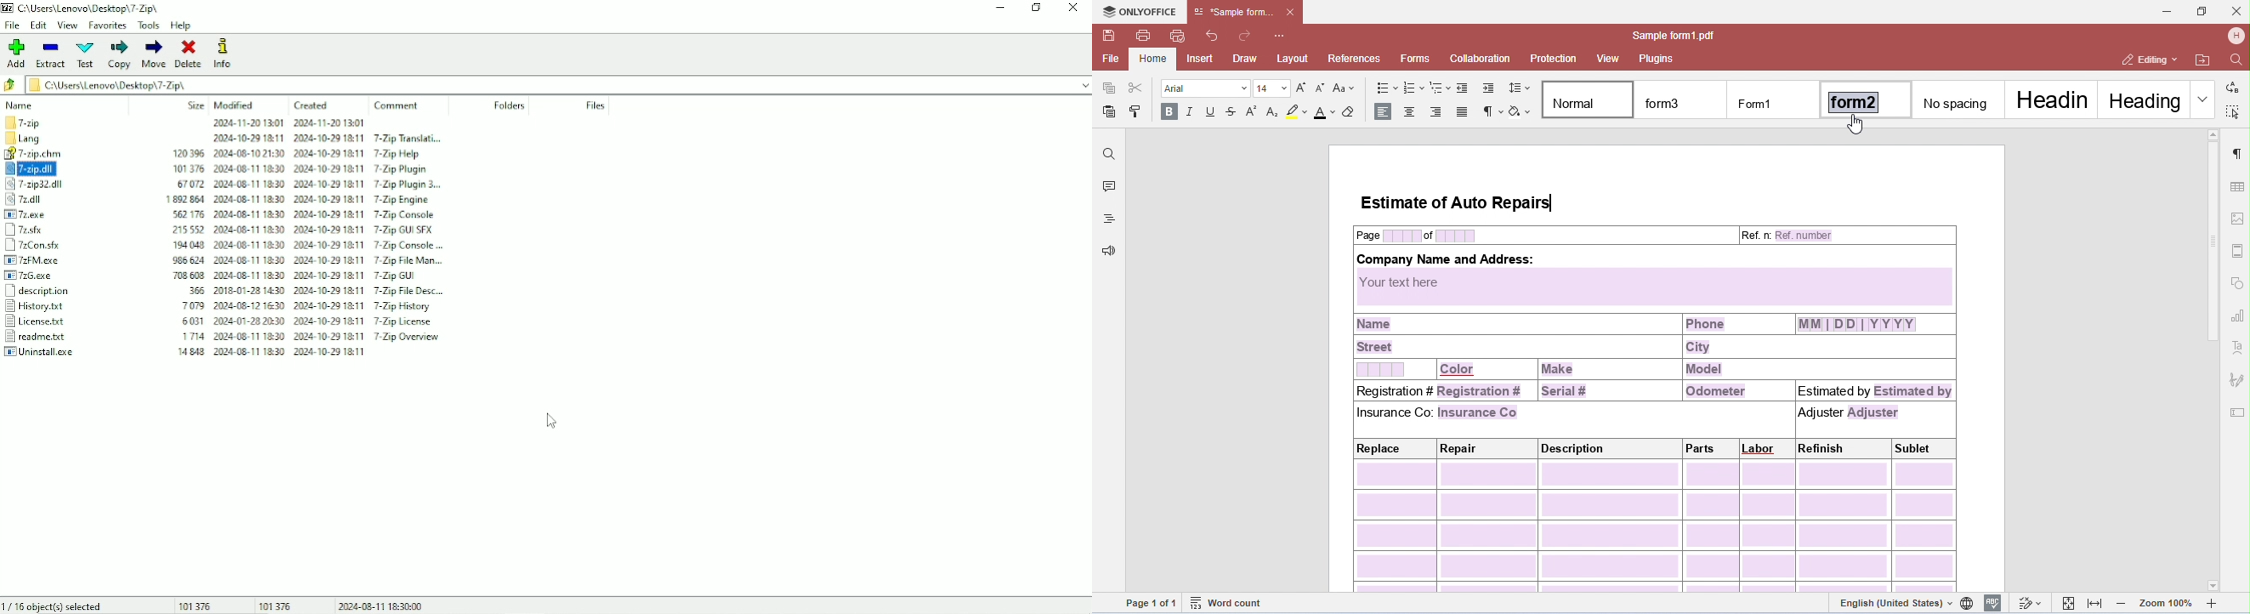  Describe the element at coordinates (1553, 59) in the screenshot. I see `protection` at that location.